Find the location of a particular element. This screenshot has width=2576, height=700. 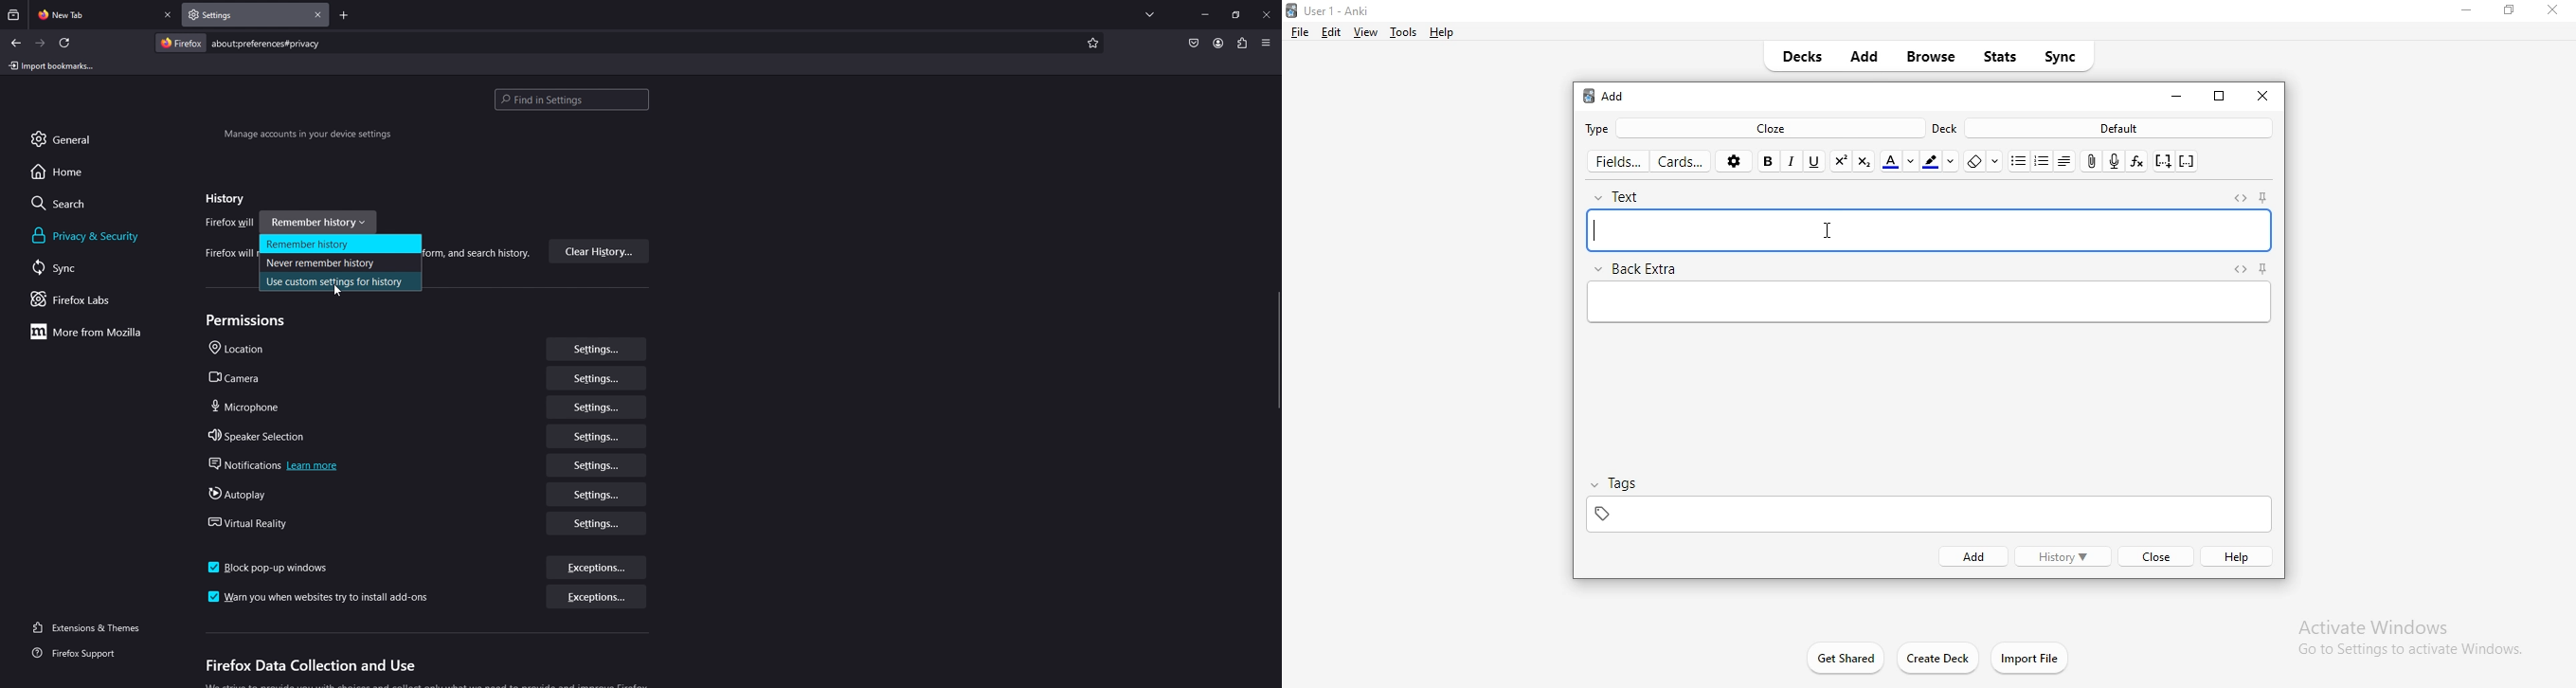

privacy and security is located at coordinates (89, 236).